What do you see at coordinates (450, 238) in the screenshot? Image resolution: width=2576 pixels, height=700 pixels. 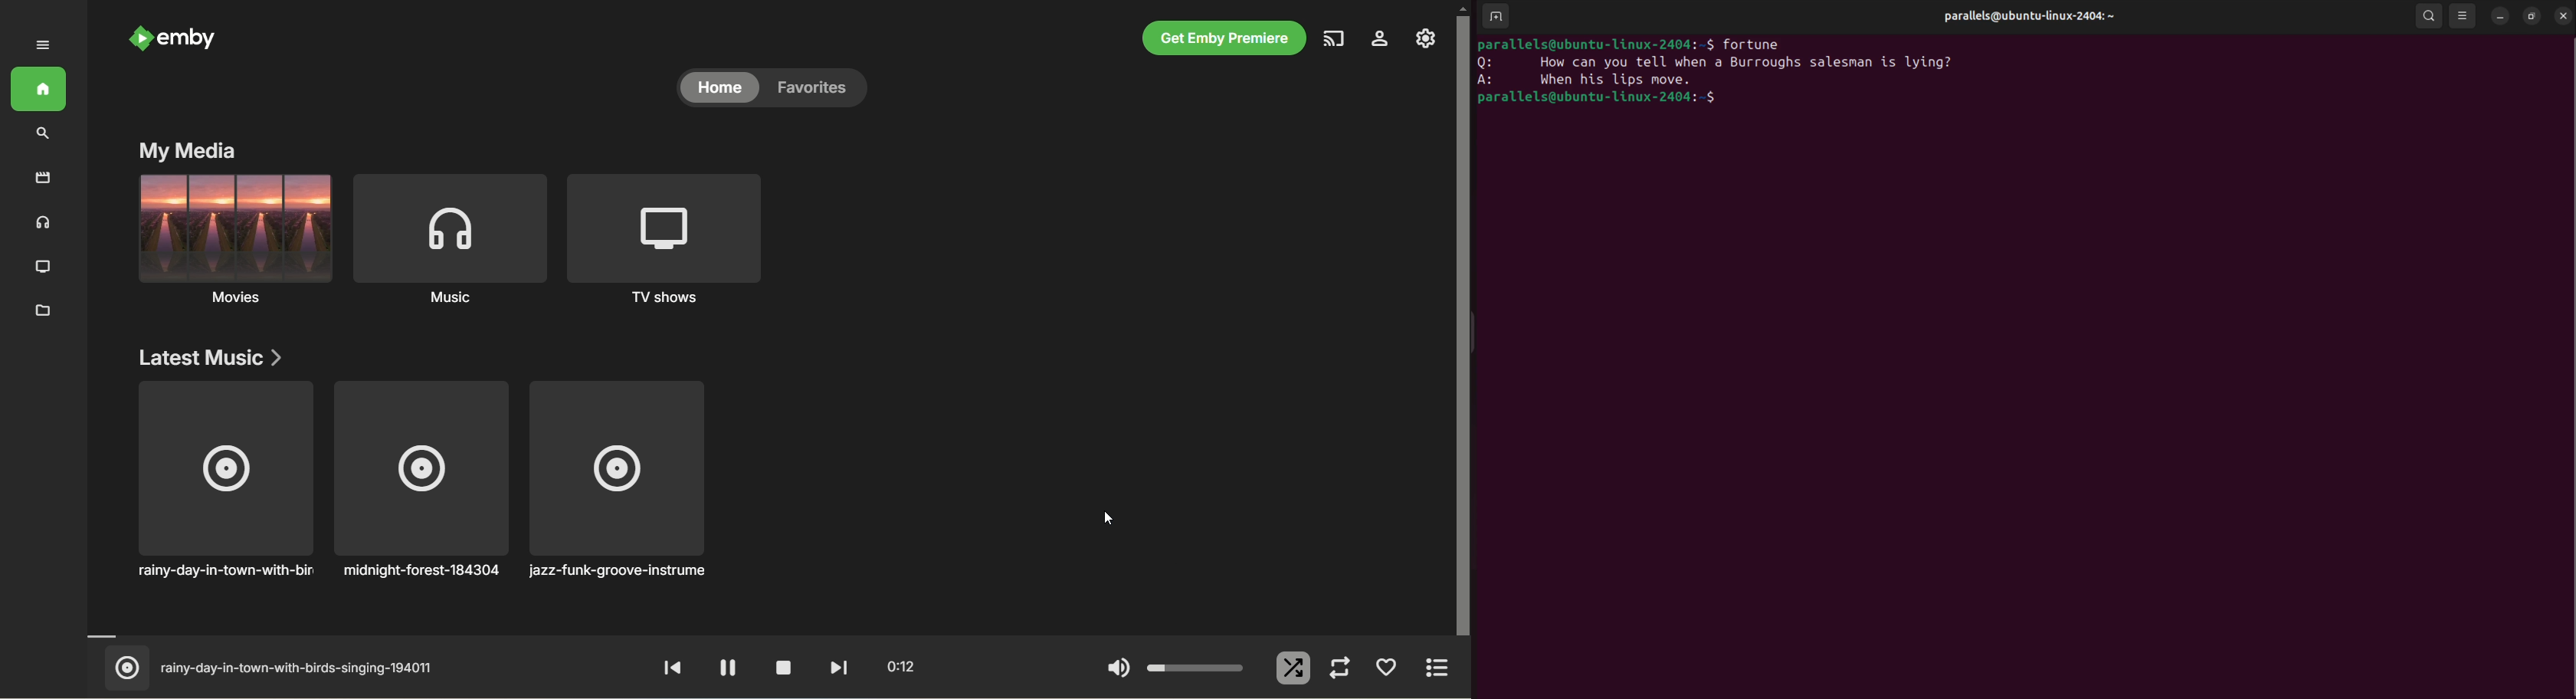 I see `Music` at bounding box center [450, 238].